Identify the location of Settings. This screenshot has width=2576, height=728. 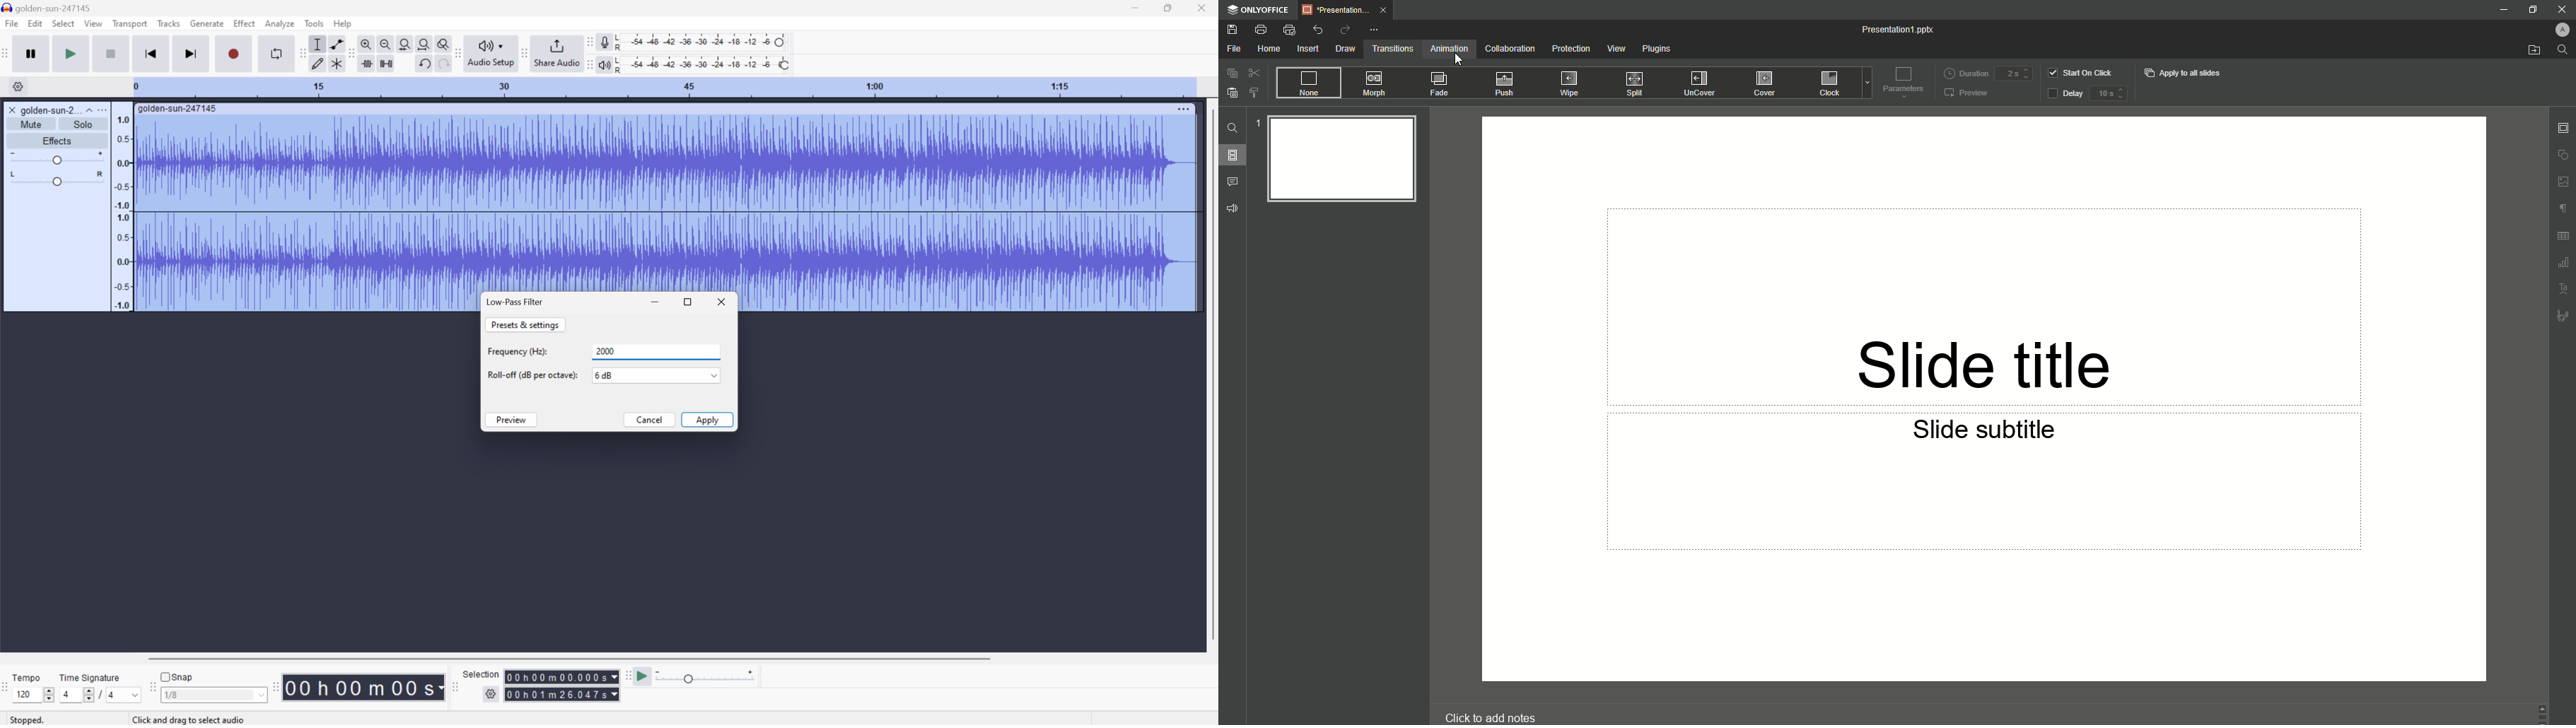
(492, 696).